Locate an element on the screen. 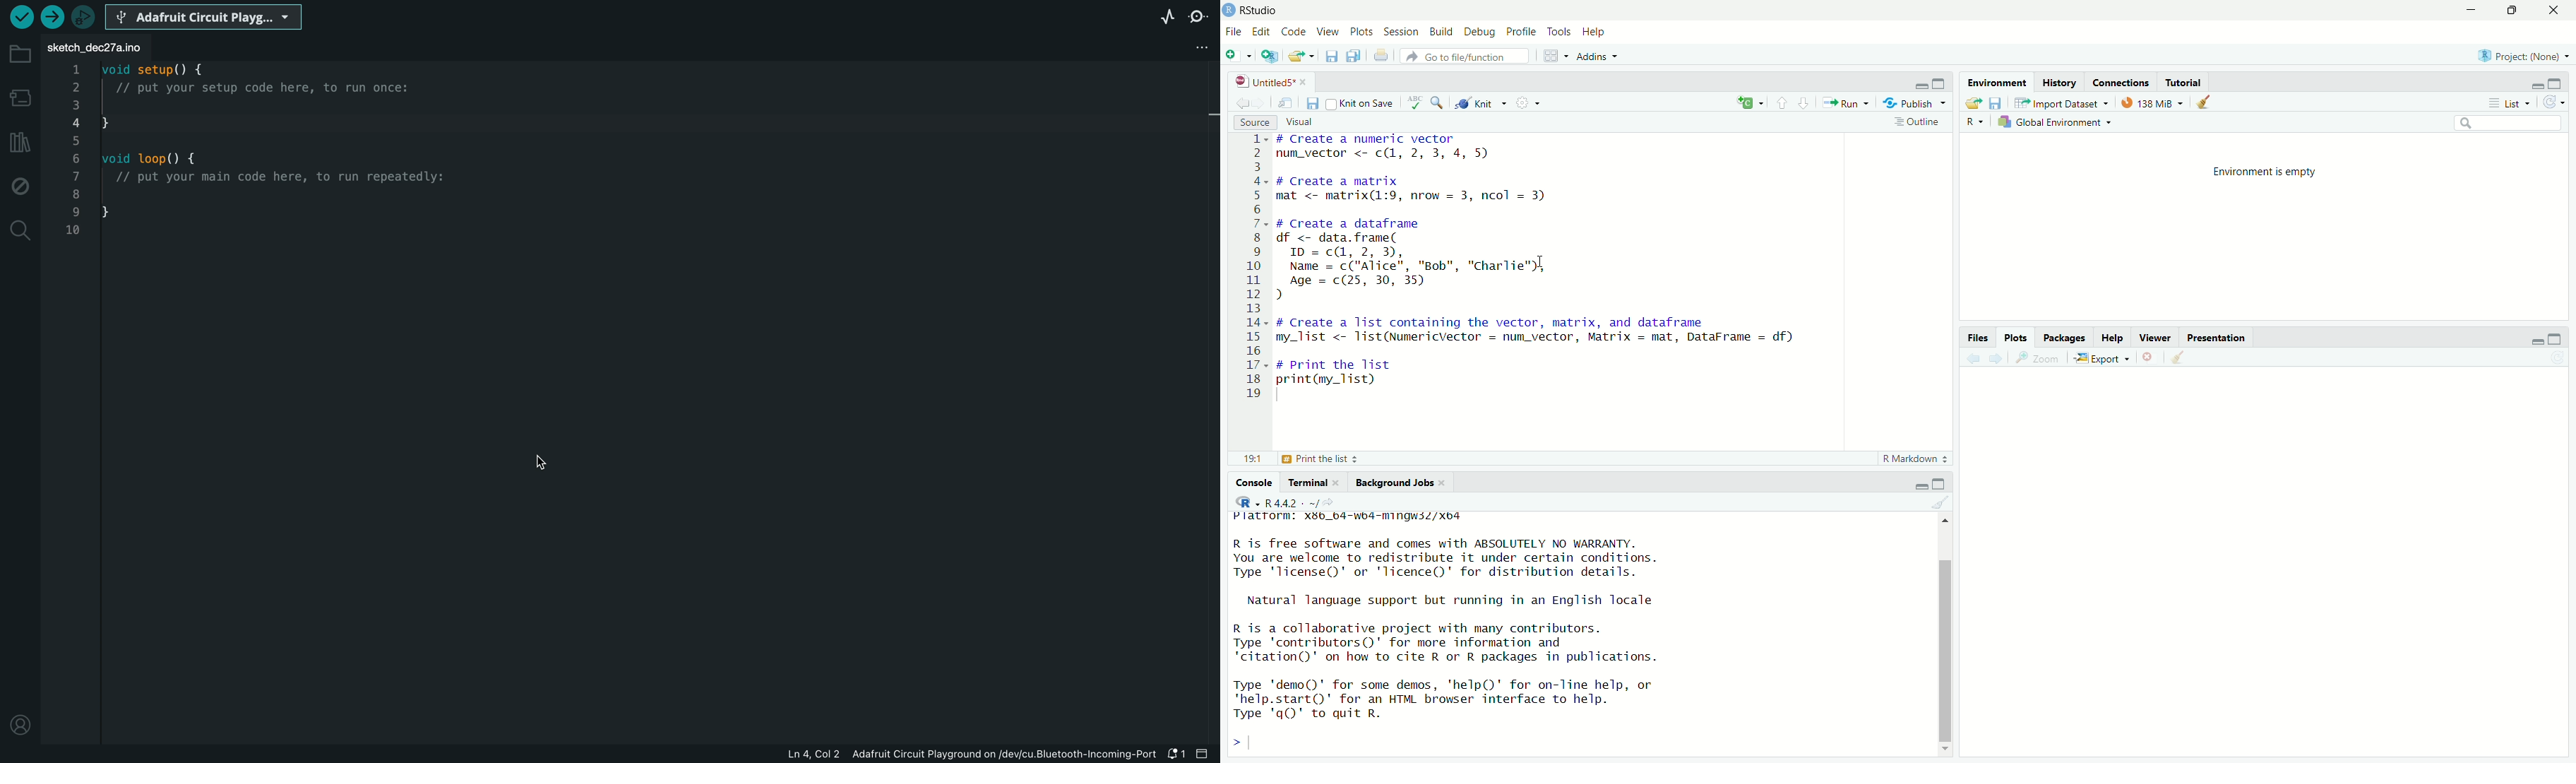  Build is located at coordinates (1443, 31).